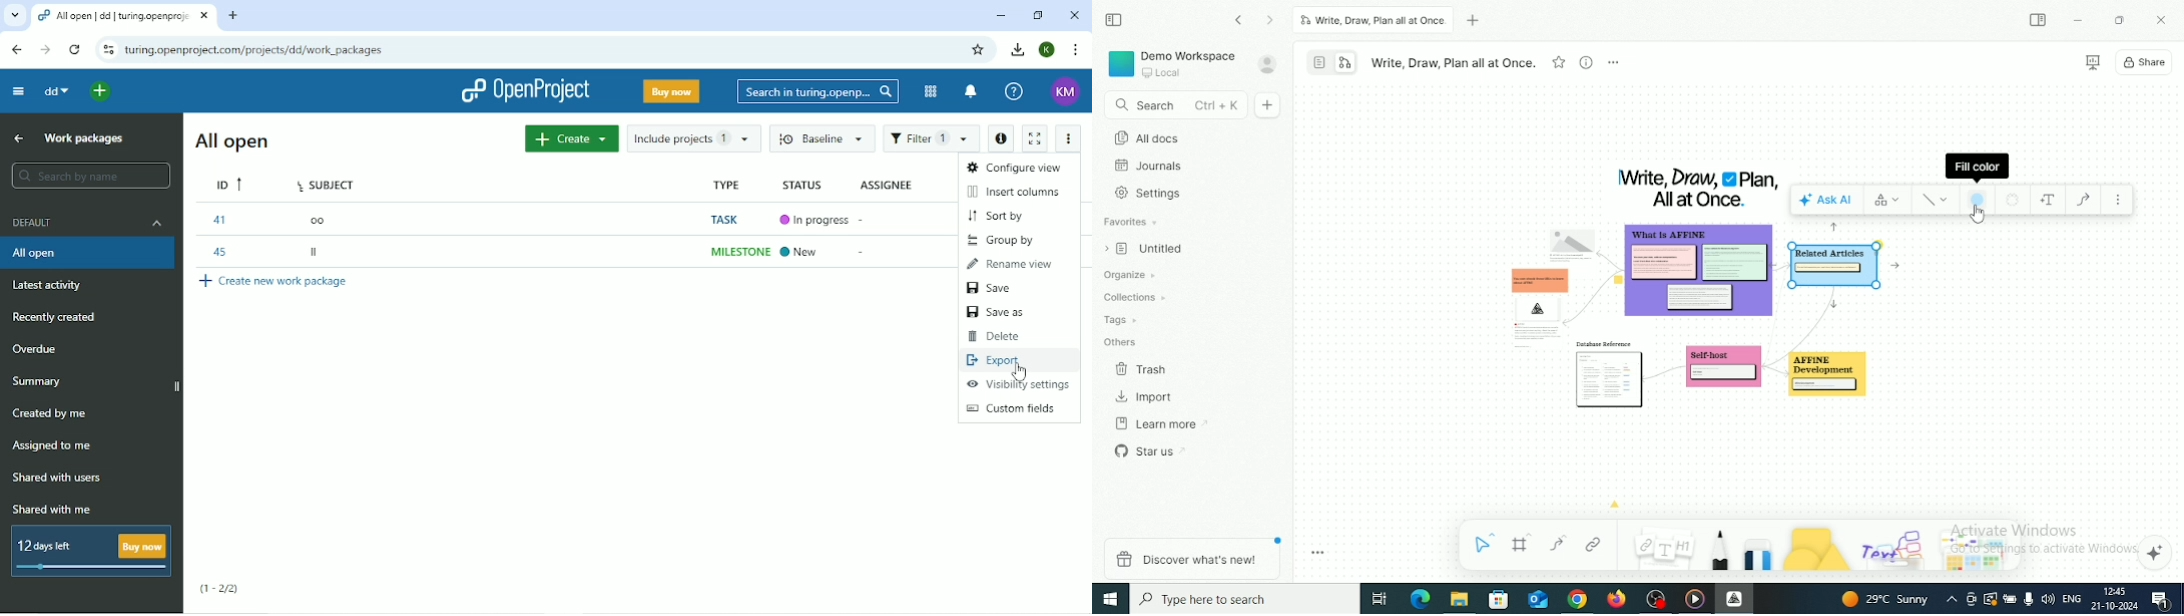 This screenshot has height=616, width=2184. I want to click on Modules, so click(929, 91).